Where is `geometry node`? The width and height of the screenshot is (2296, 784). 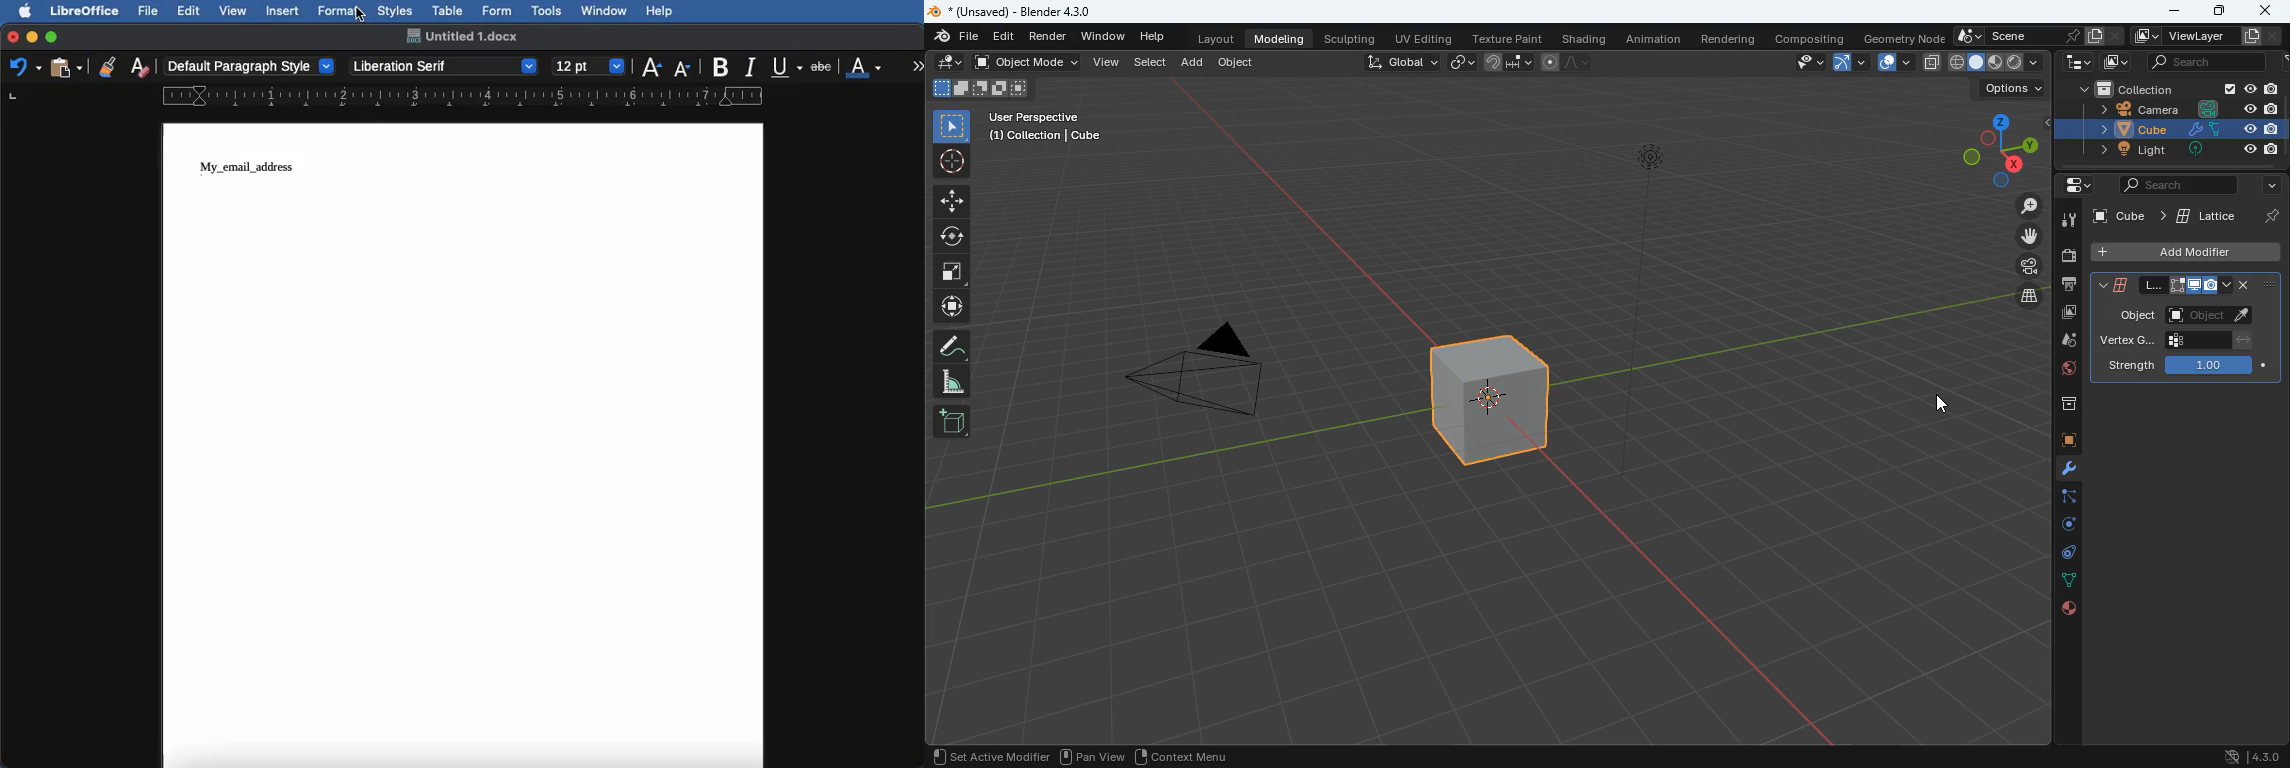 geometry node is located at coordinates (1906, 38).